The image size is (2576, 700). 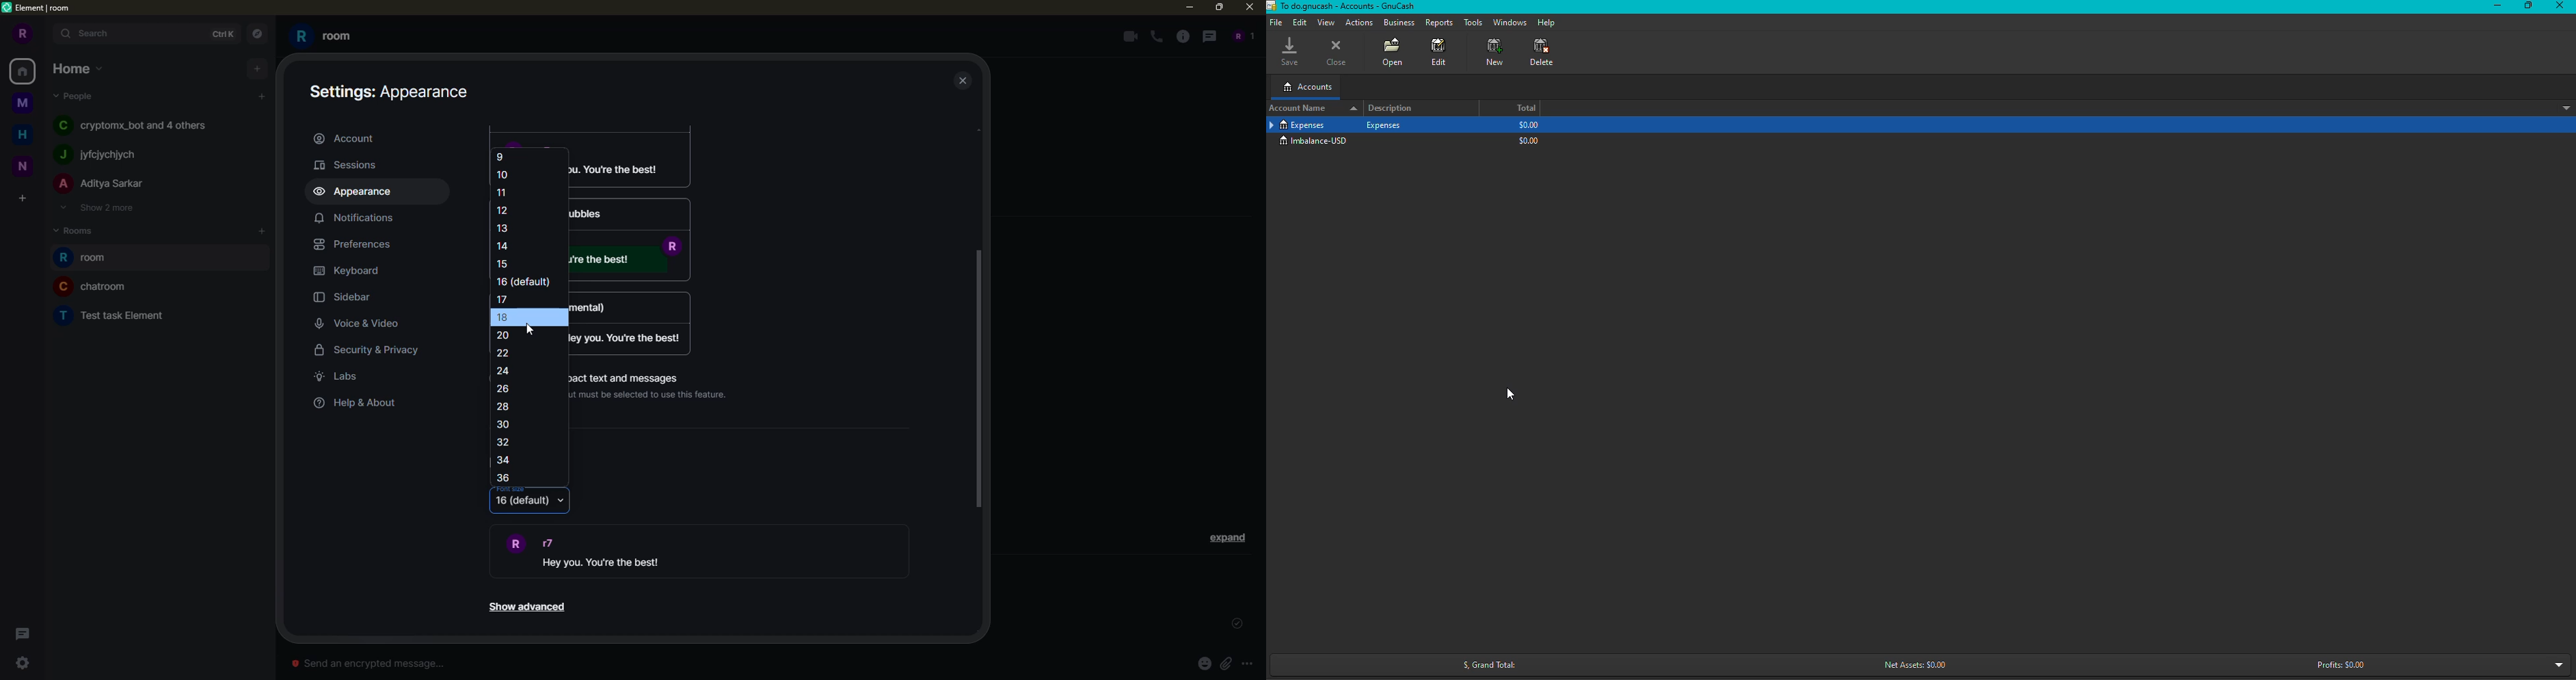 I want to click on 18, so click(x=519, y=317).